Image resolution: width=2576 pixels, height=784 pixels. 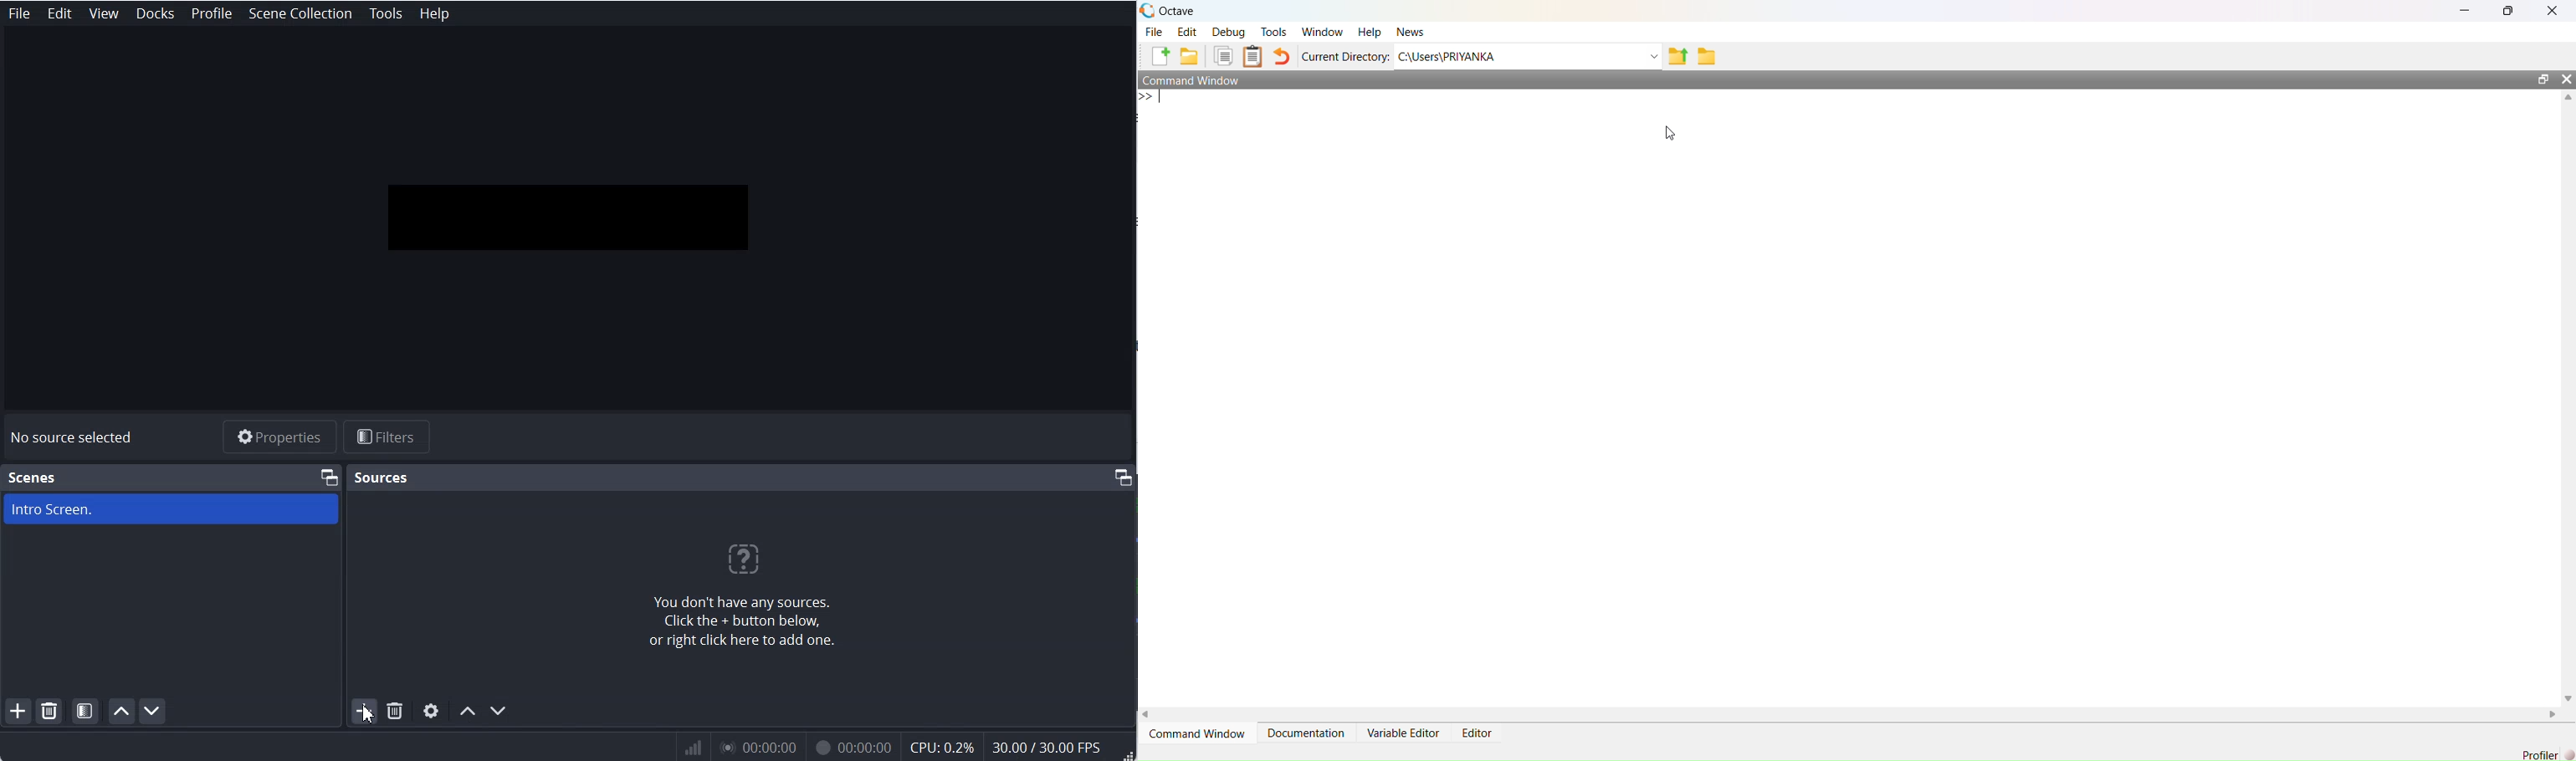 I want to click on 30.00/ 30, so click(x=1049, y=748).